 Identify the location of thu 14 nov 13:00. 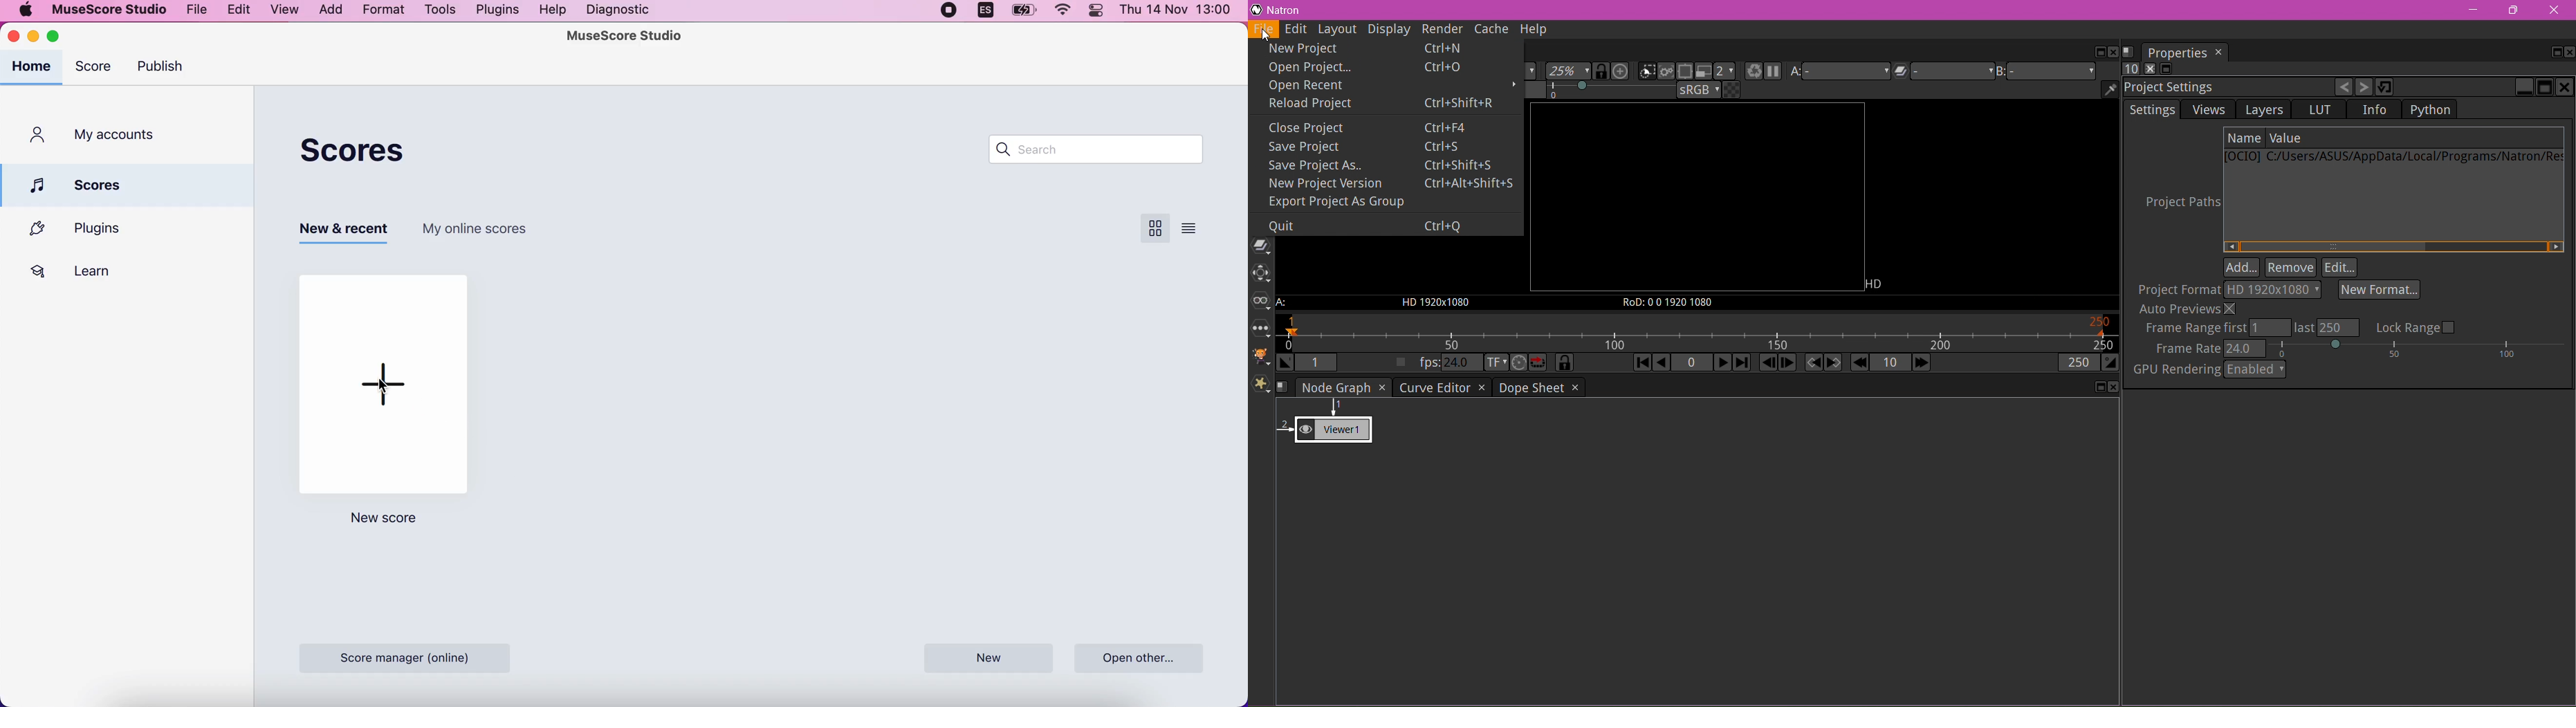
(1177, 11).